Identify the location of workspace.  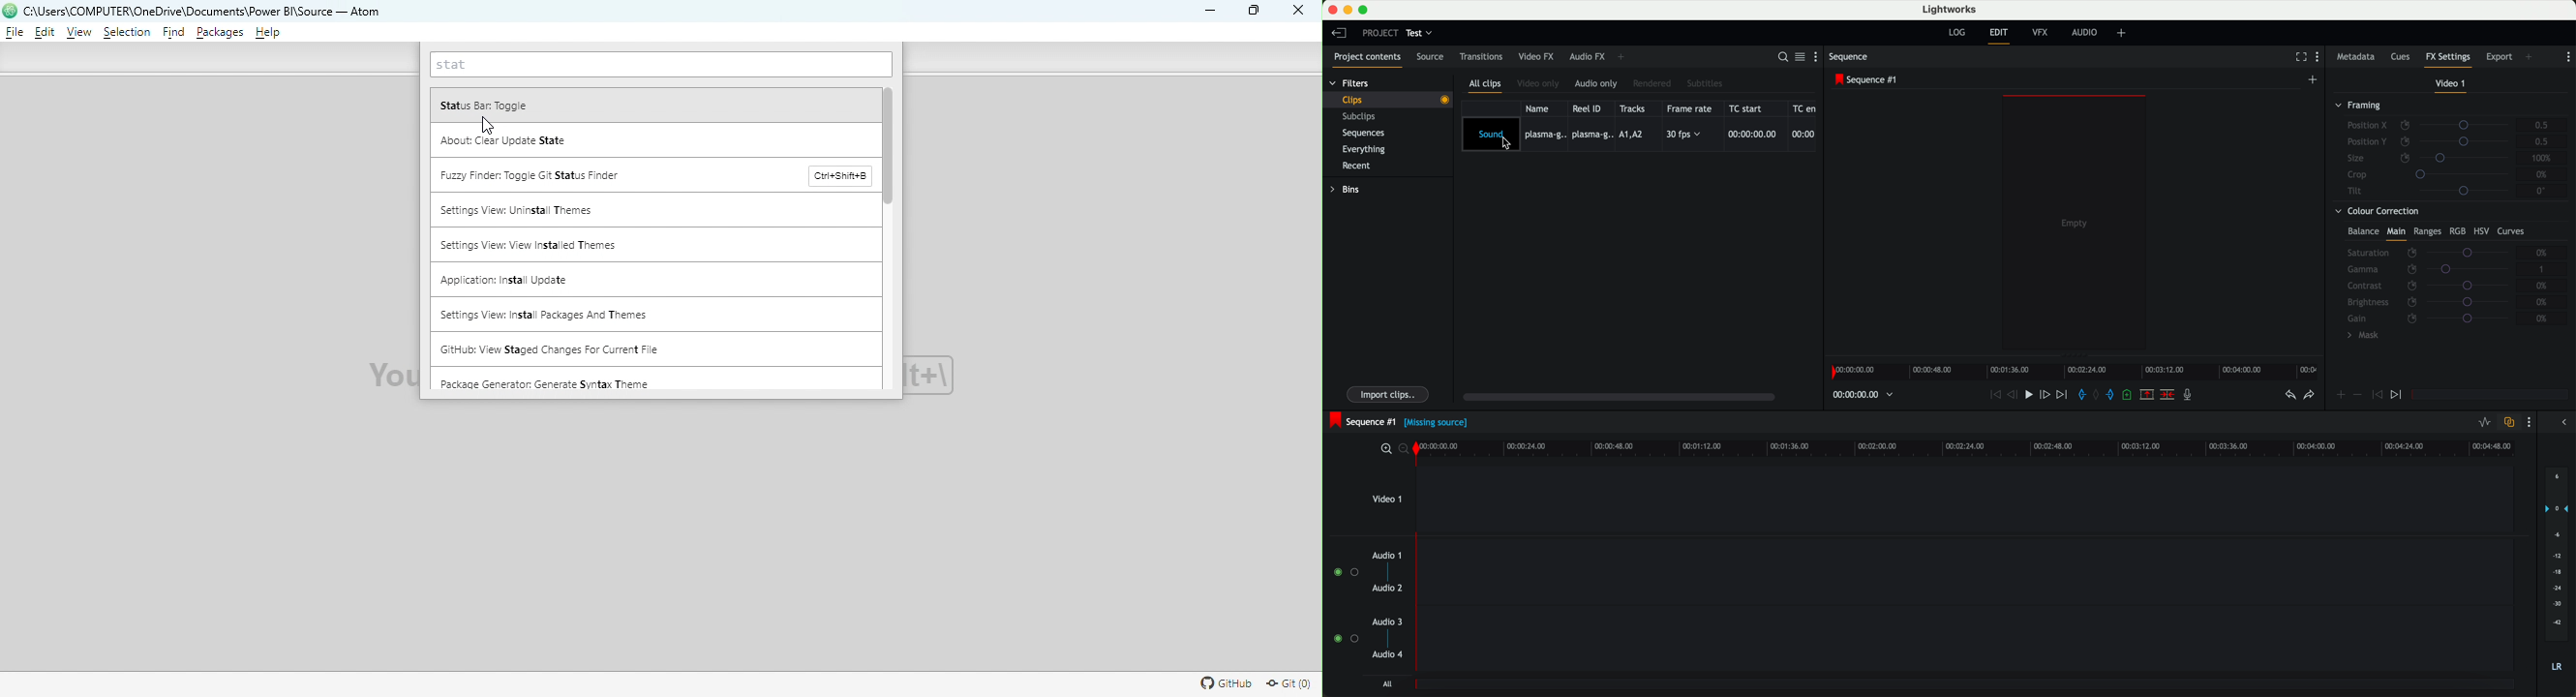
(2075, 224).